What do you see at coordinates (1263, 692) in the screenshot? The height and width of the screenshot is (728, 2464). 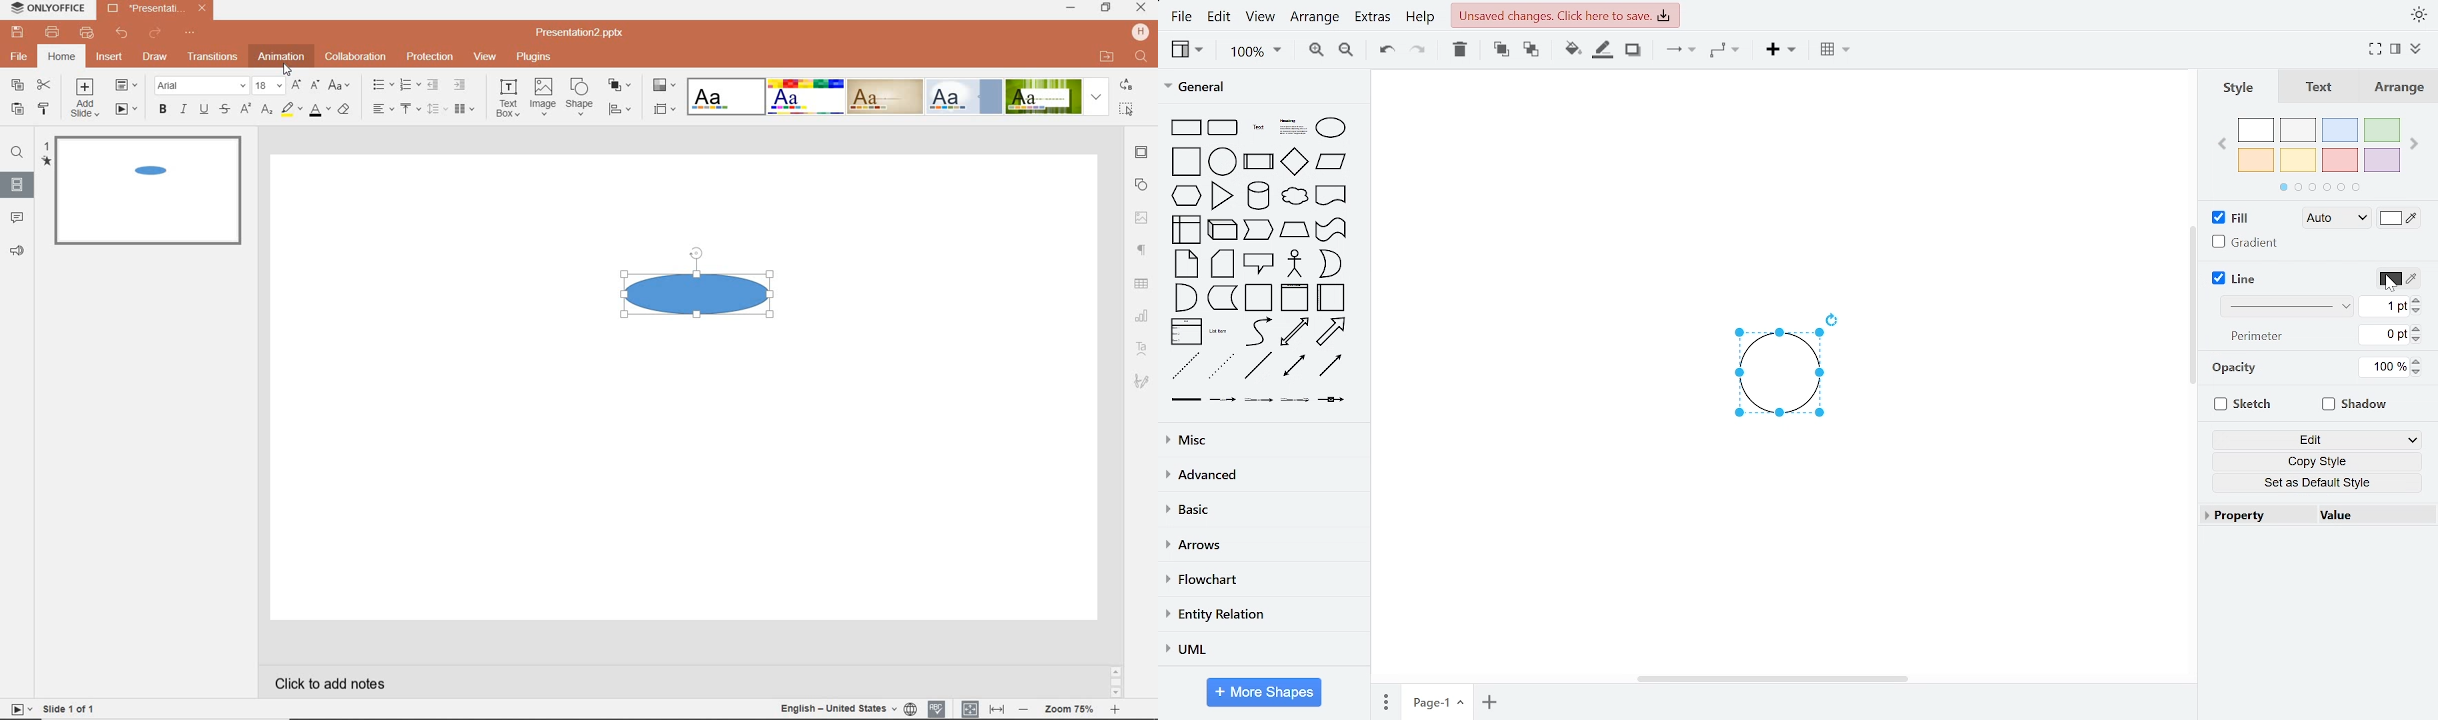 I see `more shapes` at bounding box center [1263, 692].